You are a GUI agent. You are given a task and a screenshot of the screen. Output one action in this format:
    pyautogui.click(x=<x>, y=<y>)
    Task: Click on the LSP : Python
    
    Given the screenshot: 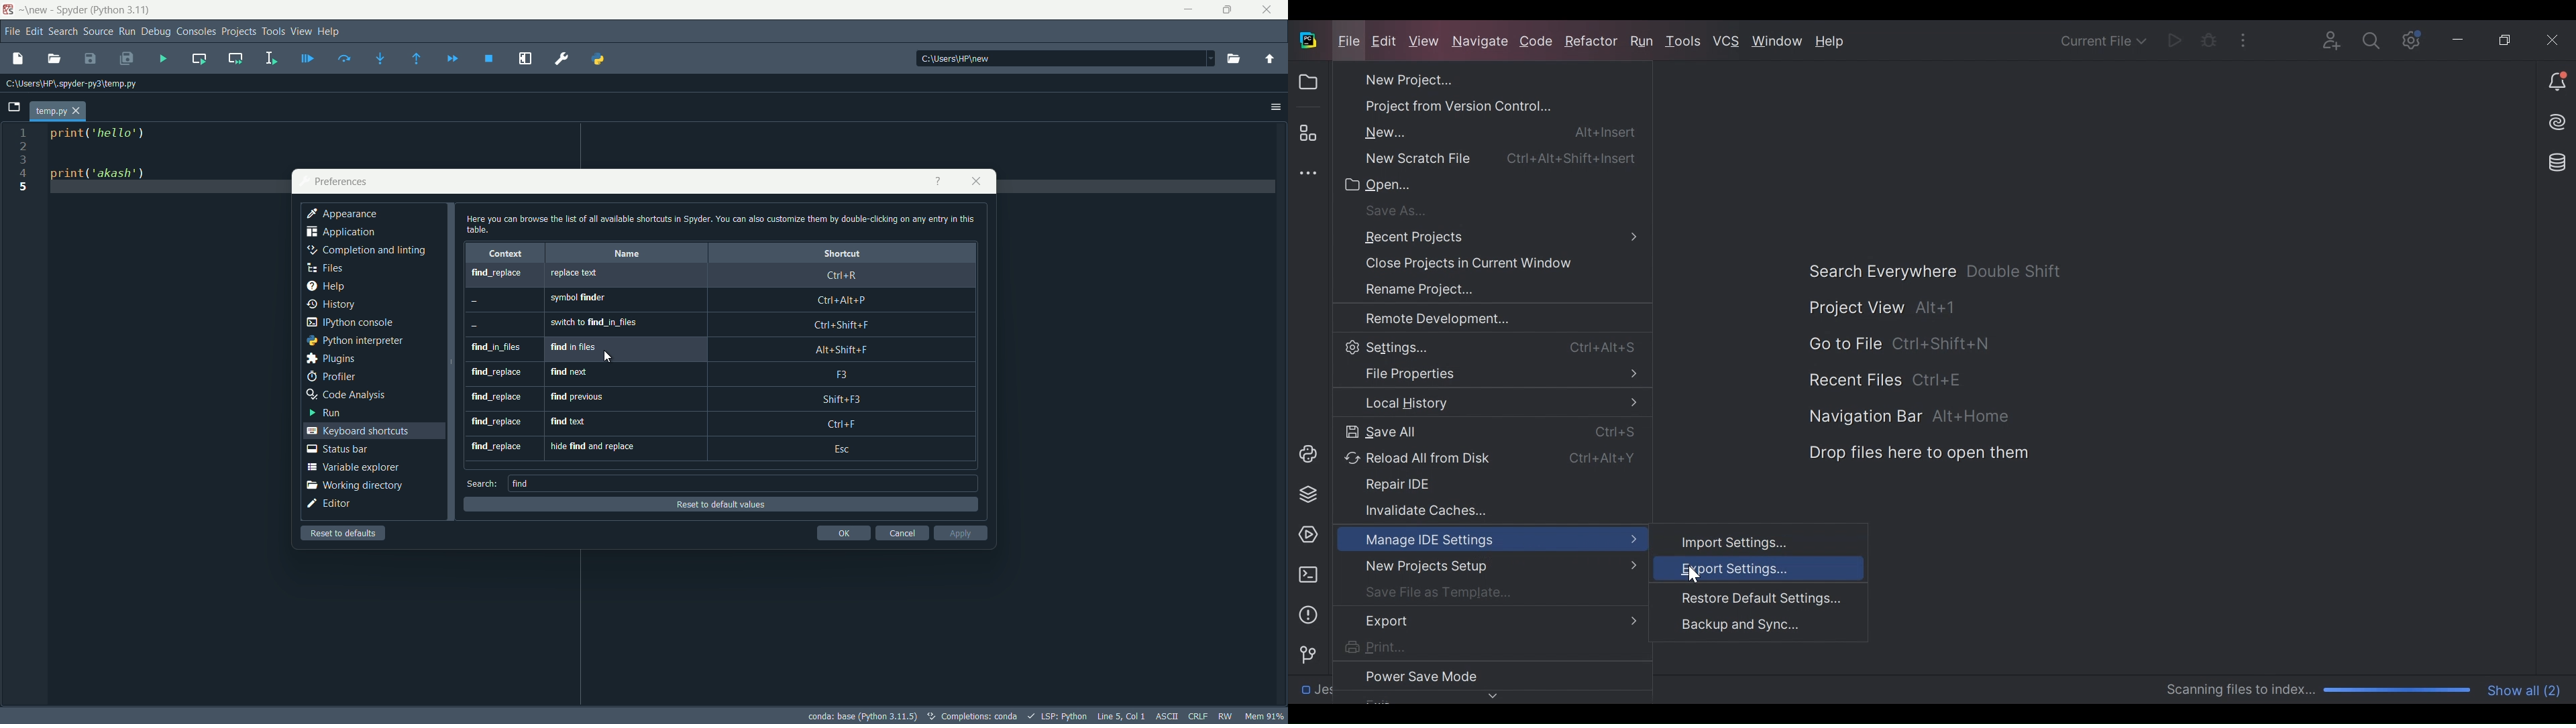 What is the action you would take?
    pyautogui.click(x=1059, y=717)
    